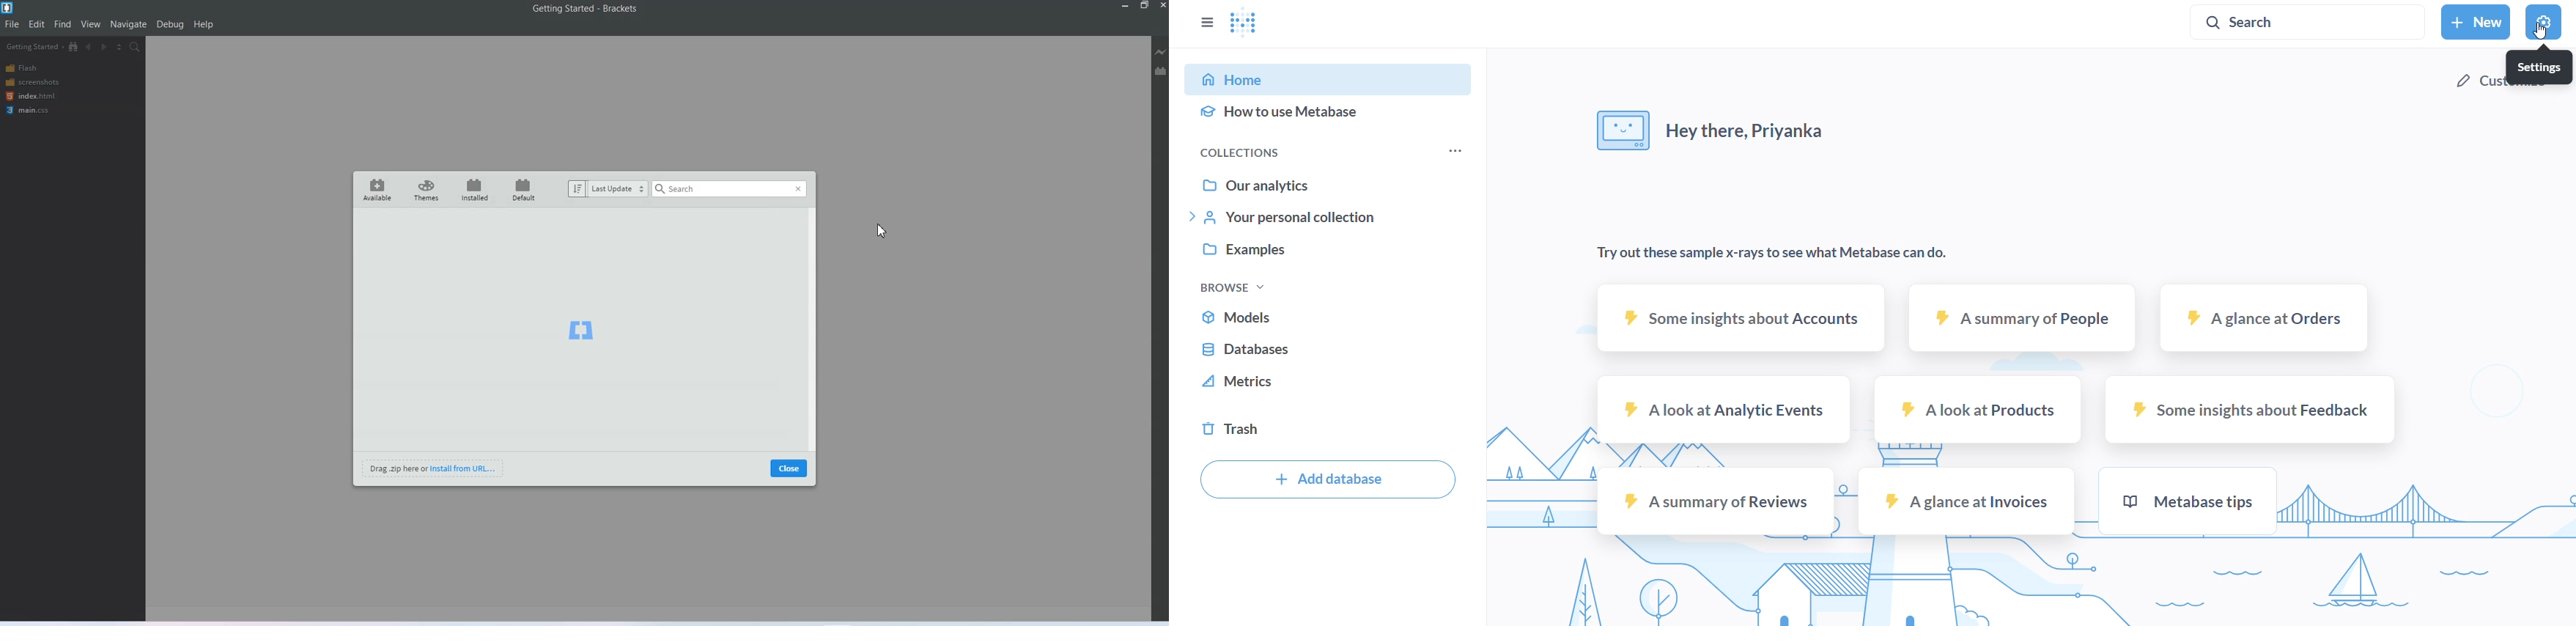 The image size is (2576, 644). I want to click on Maximize, so click(1145, 5).